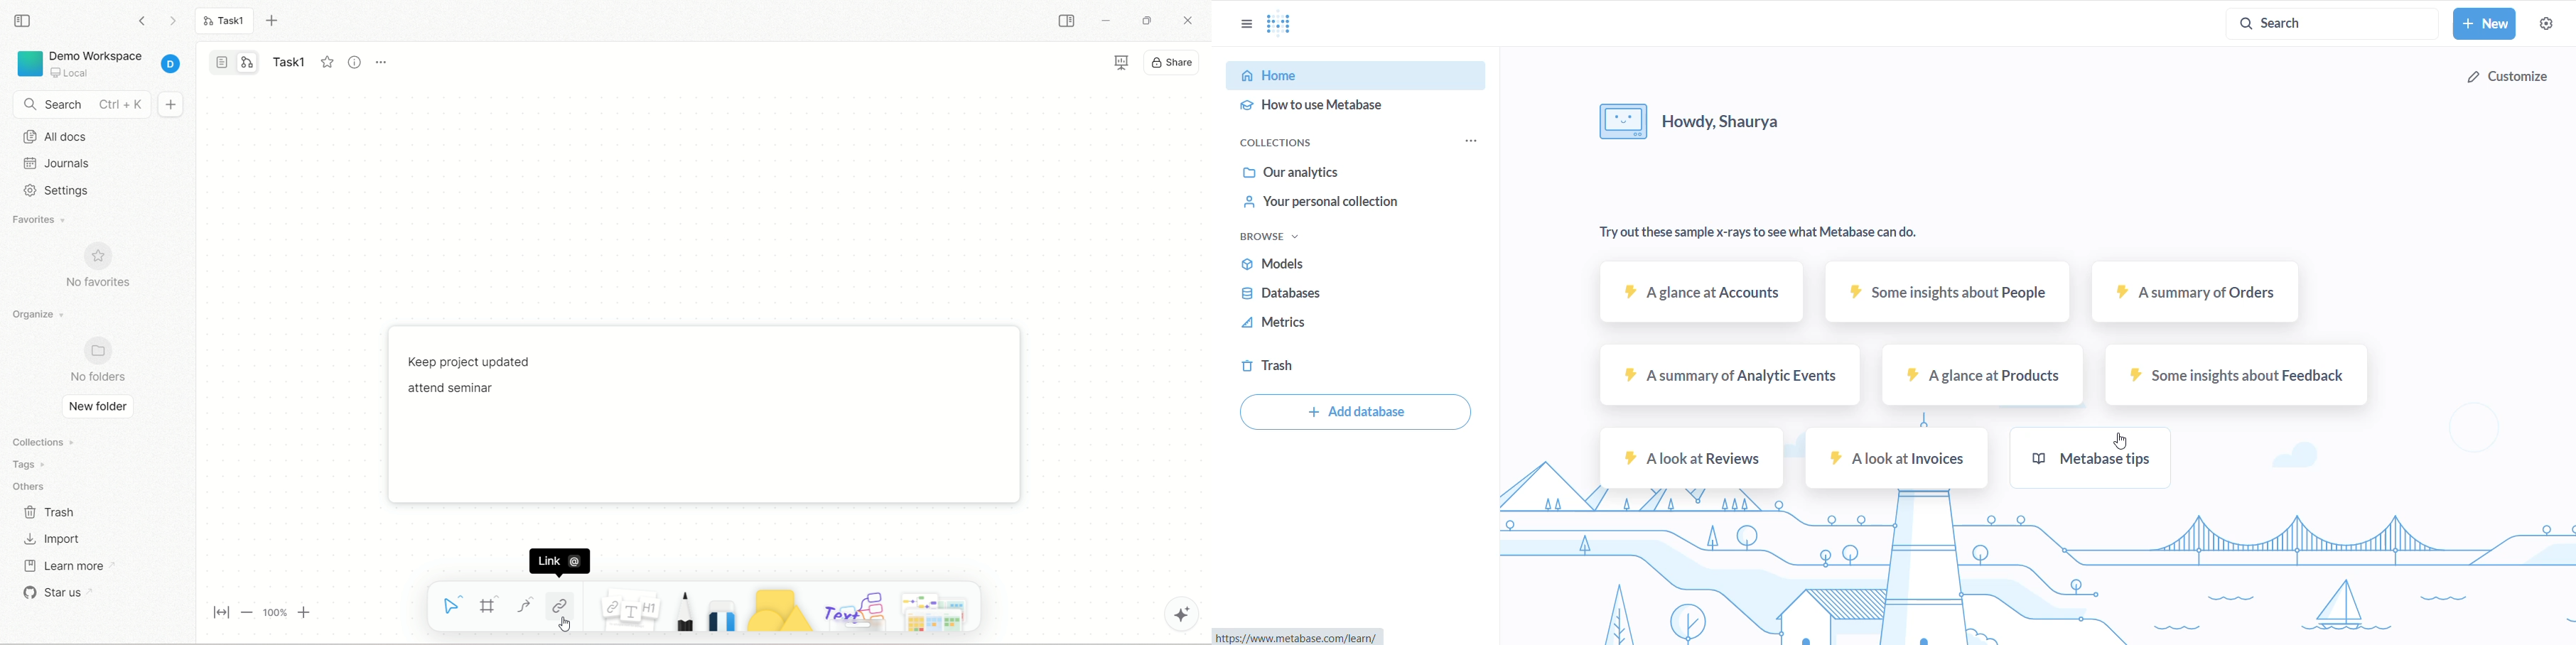 The image size is (2576, 672). I want to click on curve, so click(525, 605).